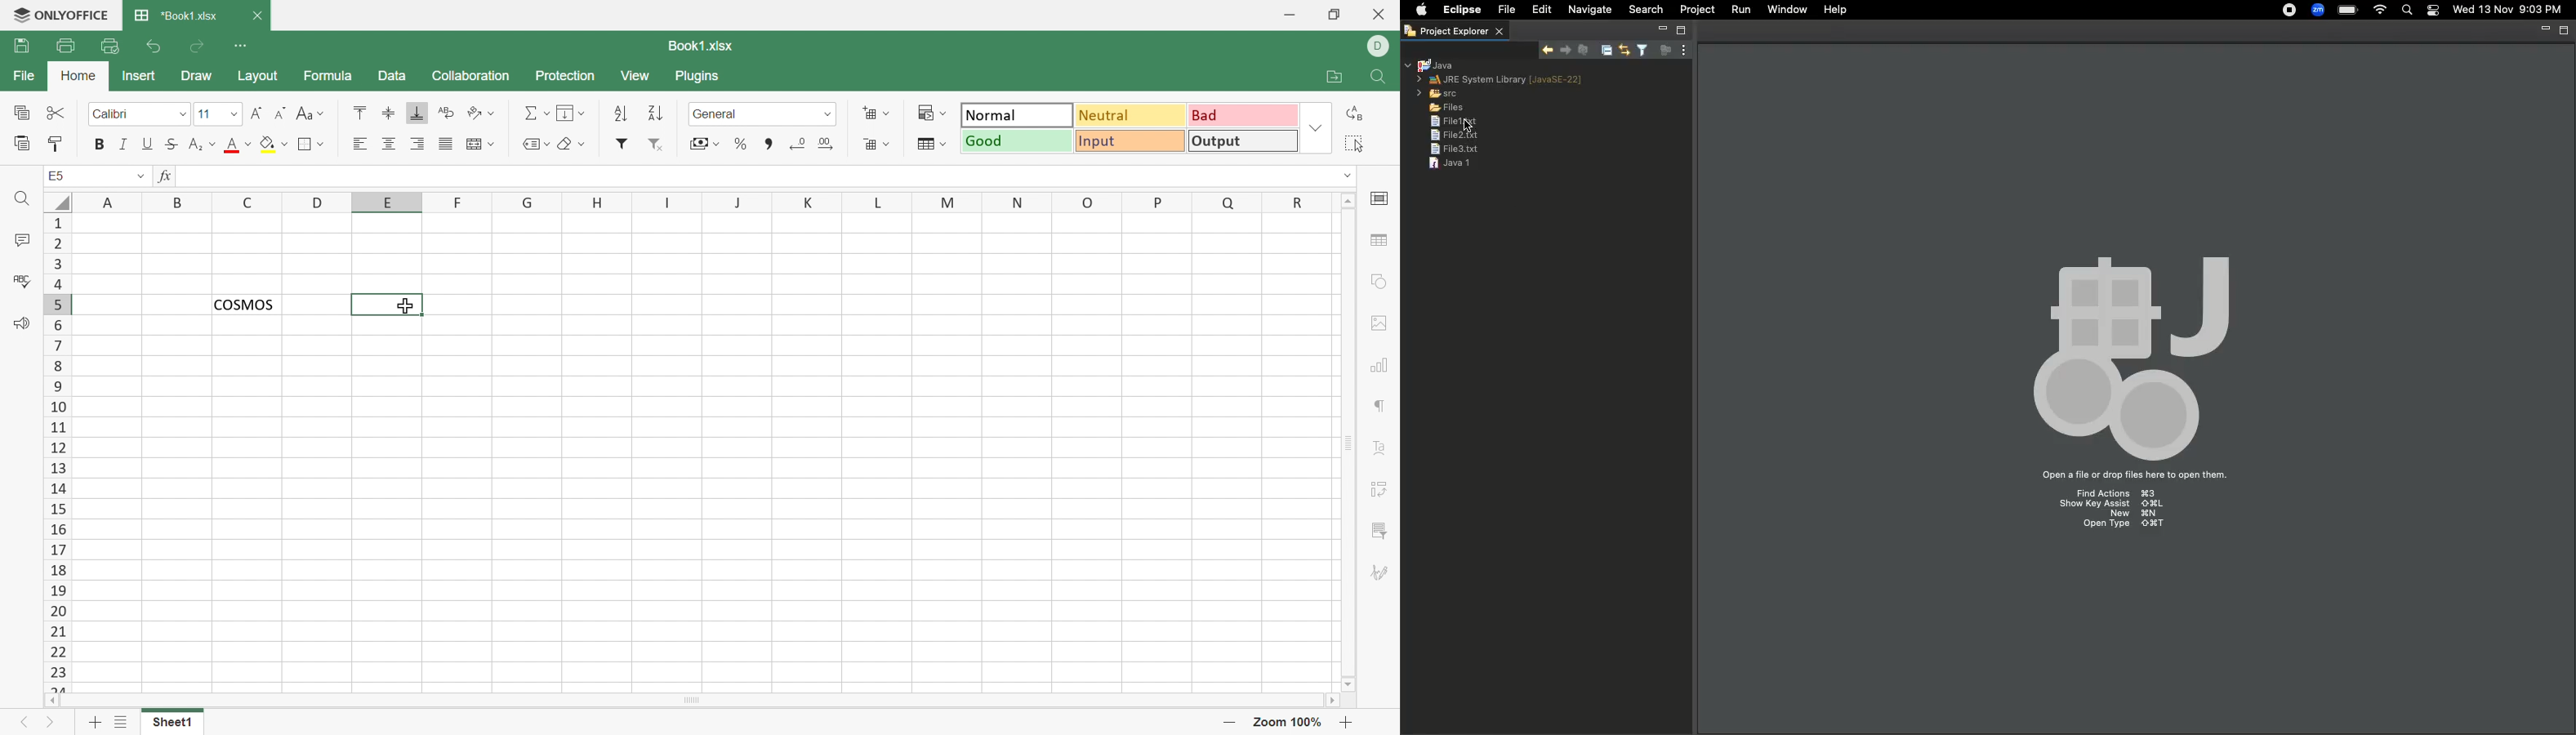 This screenshot has width=2576, height=756. Describe the element at coordinates (95, 723) in the screenshot. I see `Add sheet` at that location.